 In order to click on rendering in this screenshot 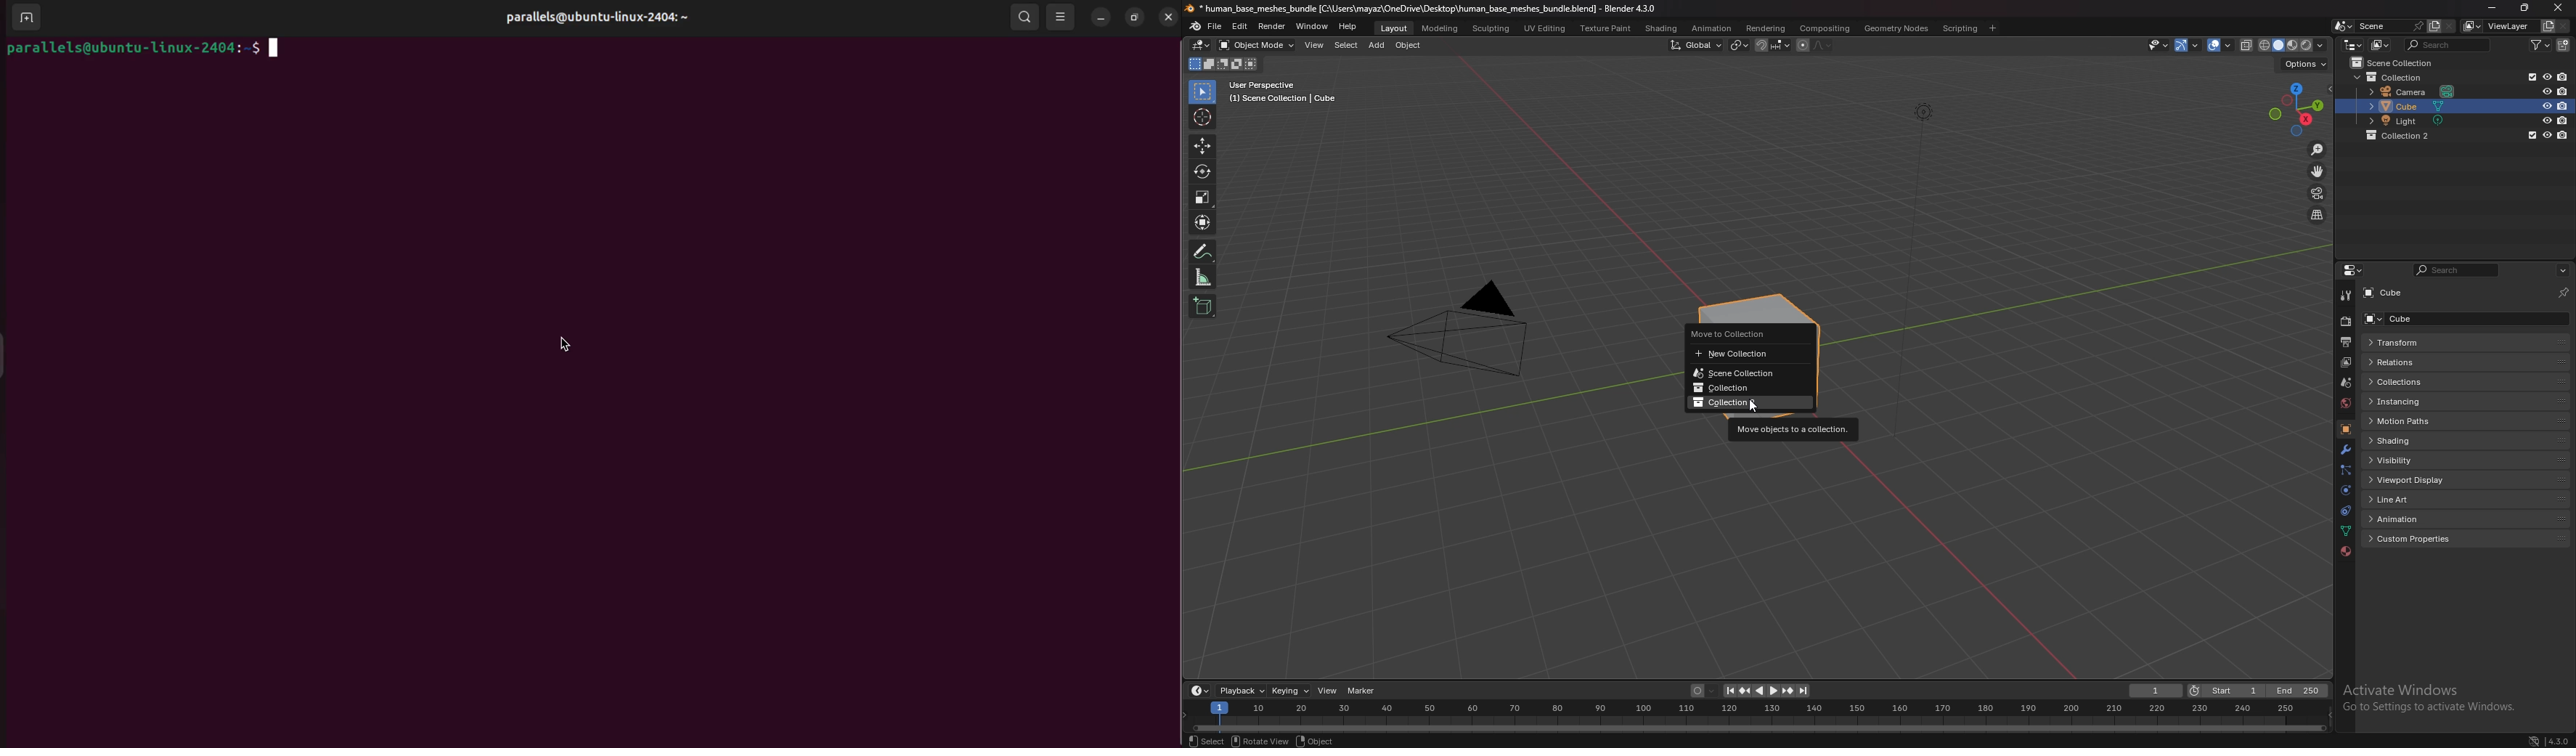, I will do `click(1766, 28)`.